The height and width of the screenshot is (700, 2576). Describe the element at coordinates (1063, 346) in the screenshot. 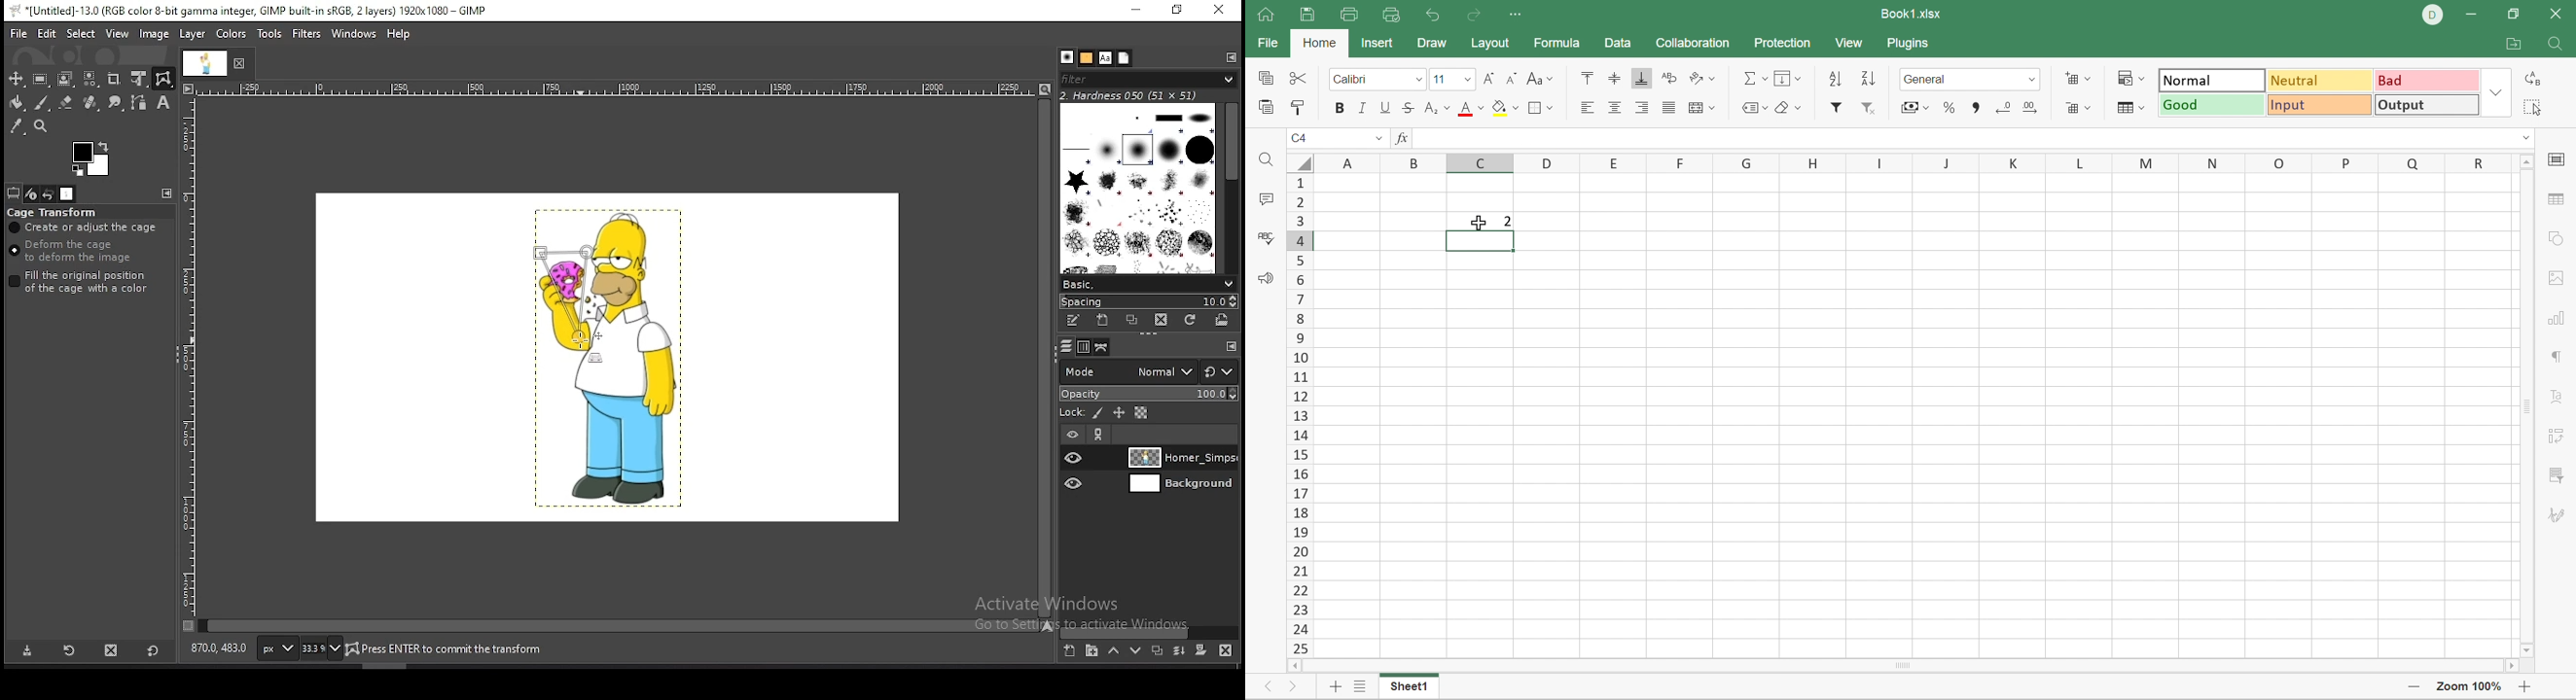

I see `layers` at that location.